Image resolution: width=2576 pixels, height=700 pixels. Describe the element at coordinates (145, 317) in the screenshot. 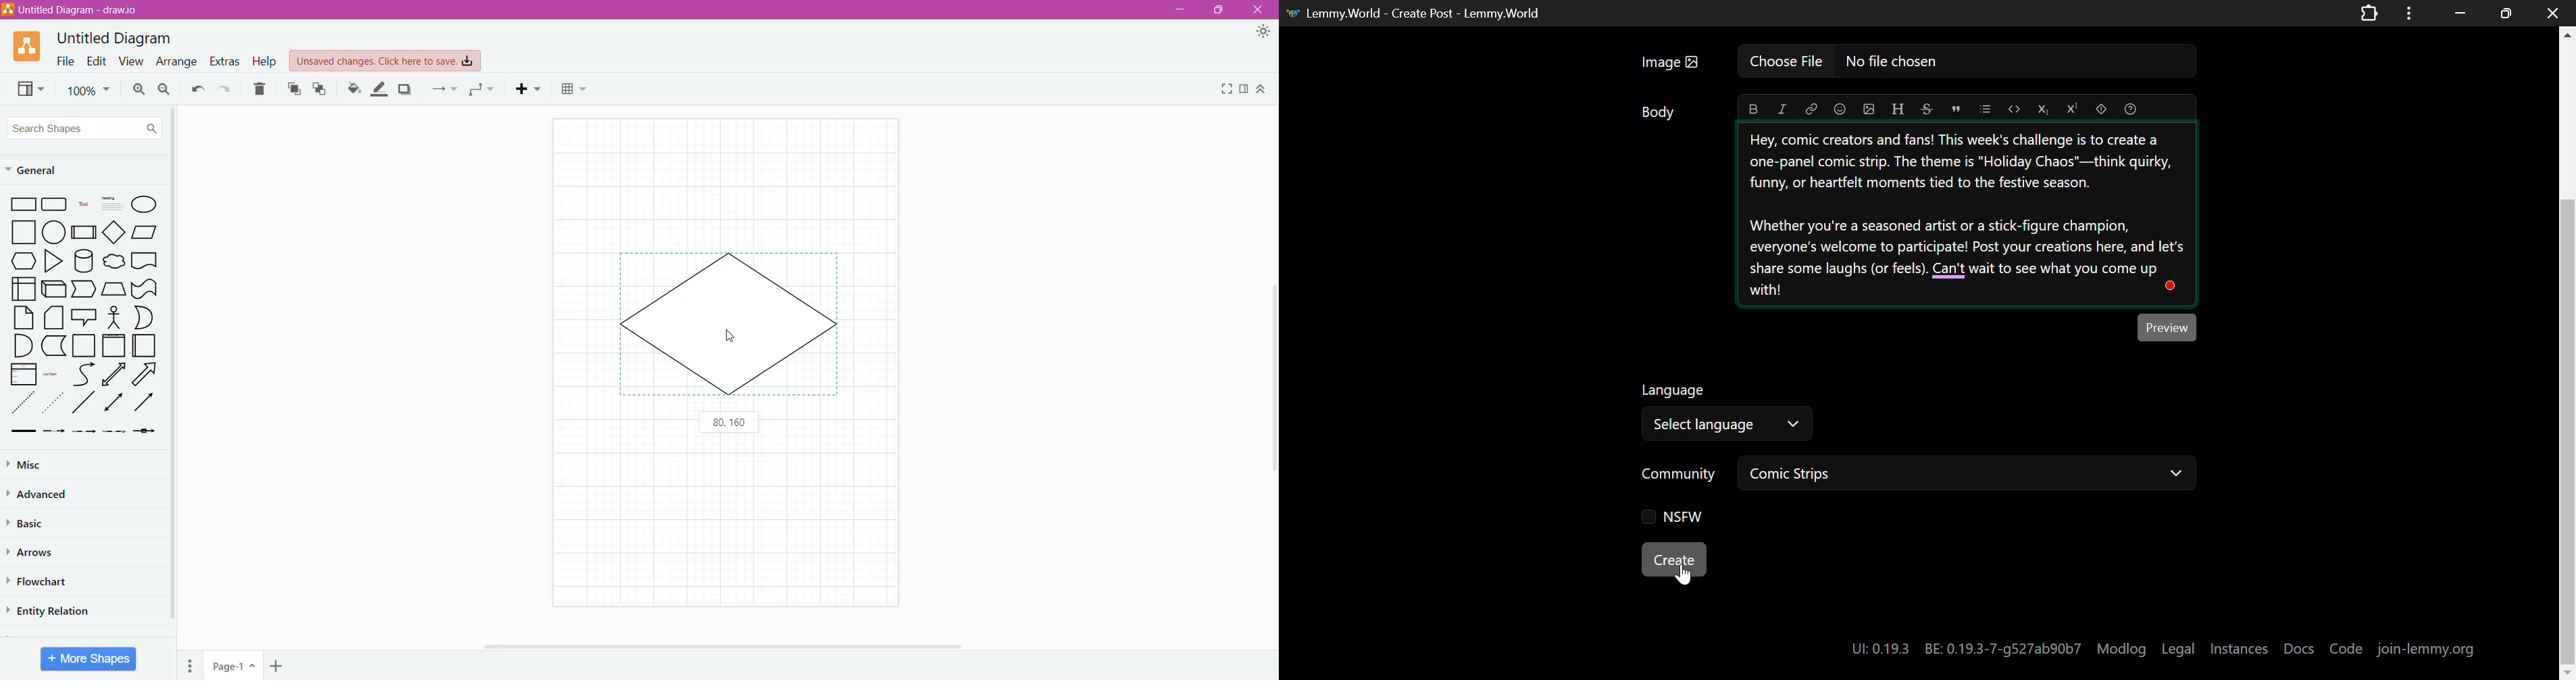

I see `Or` at that location.